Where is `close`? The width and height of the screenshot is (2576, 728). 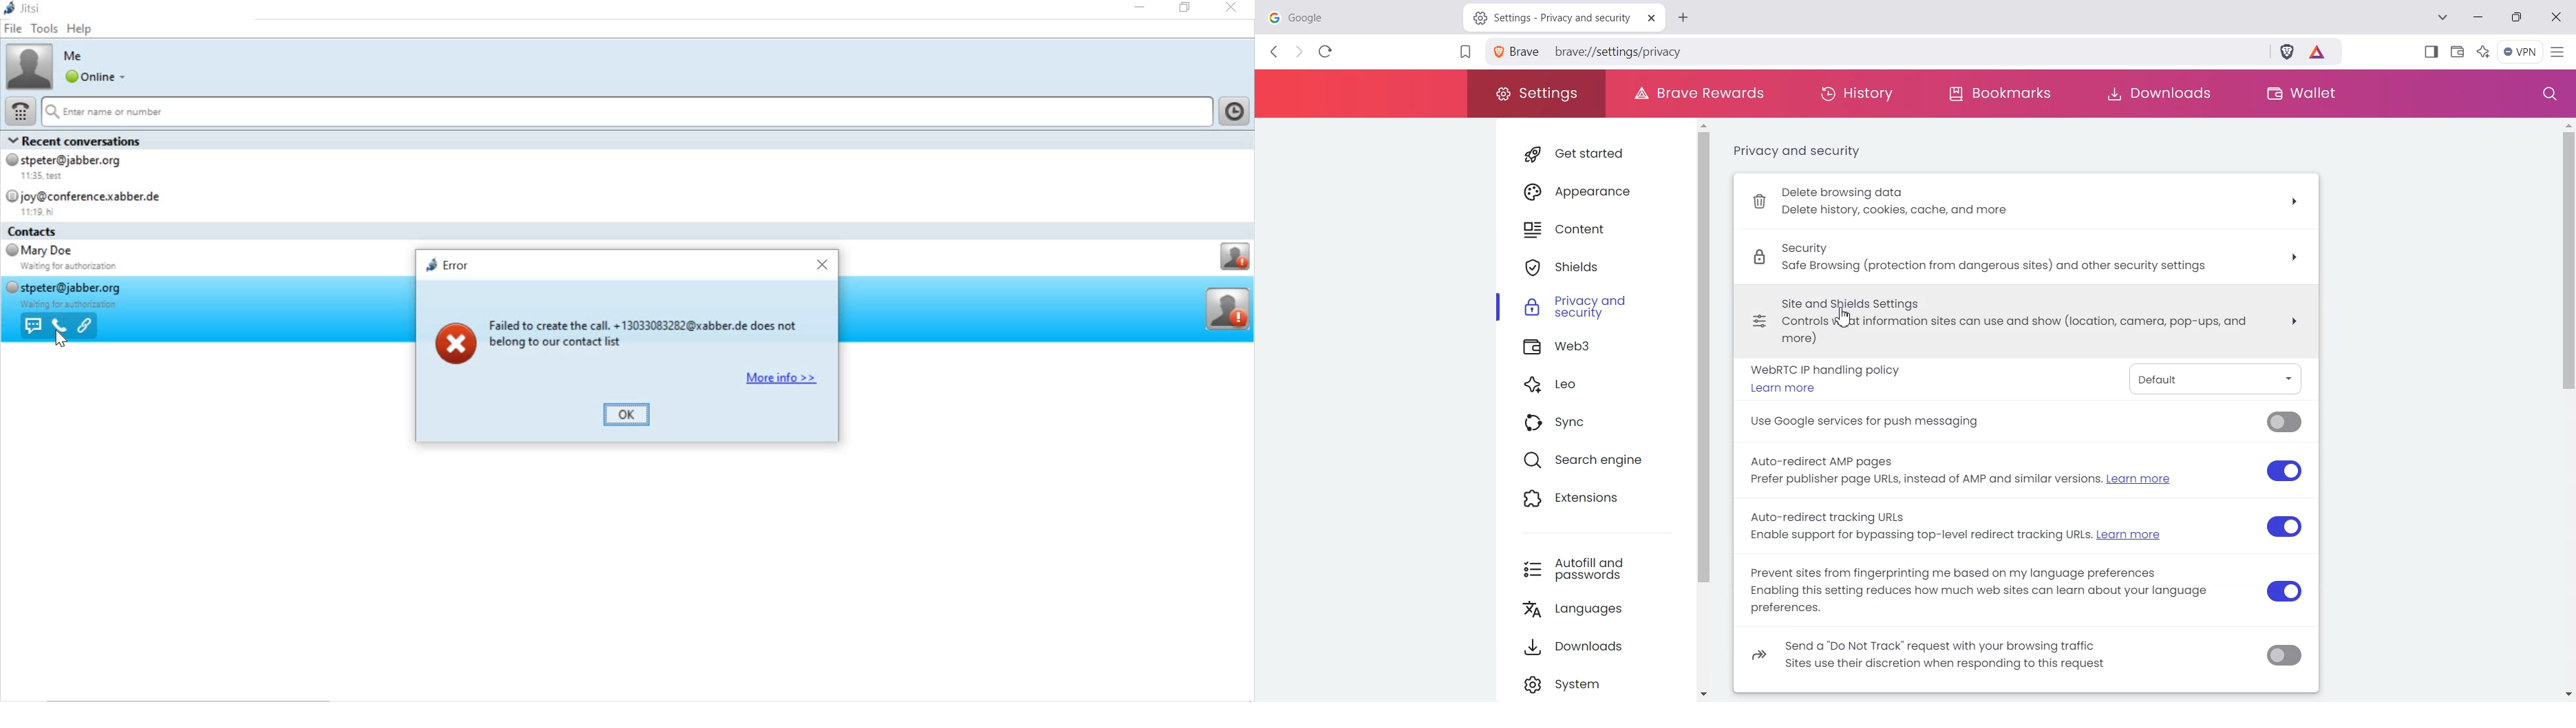
close is located at coordinates (1232, 8).